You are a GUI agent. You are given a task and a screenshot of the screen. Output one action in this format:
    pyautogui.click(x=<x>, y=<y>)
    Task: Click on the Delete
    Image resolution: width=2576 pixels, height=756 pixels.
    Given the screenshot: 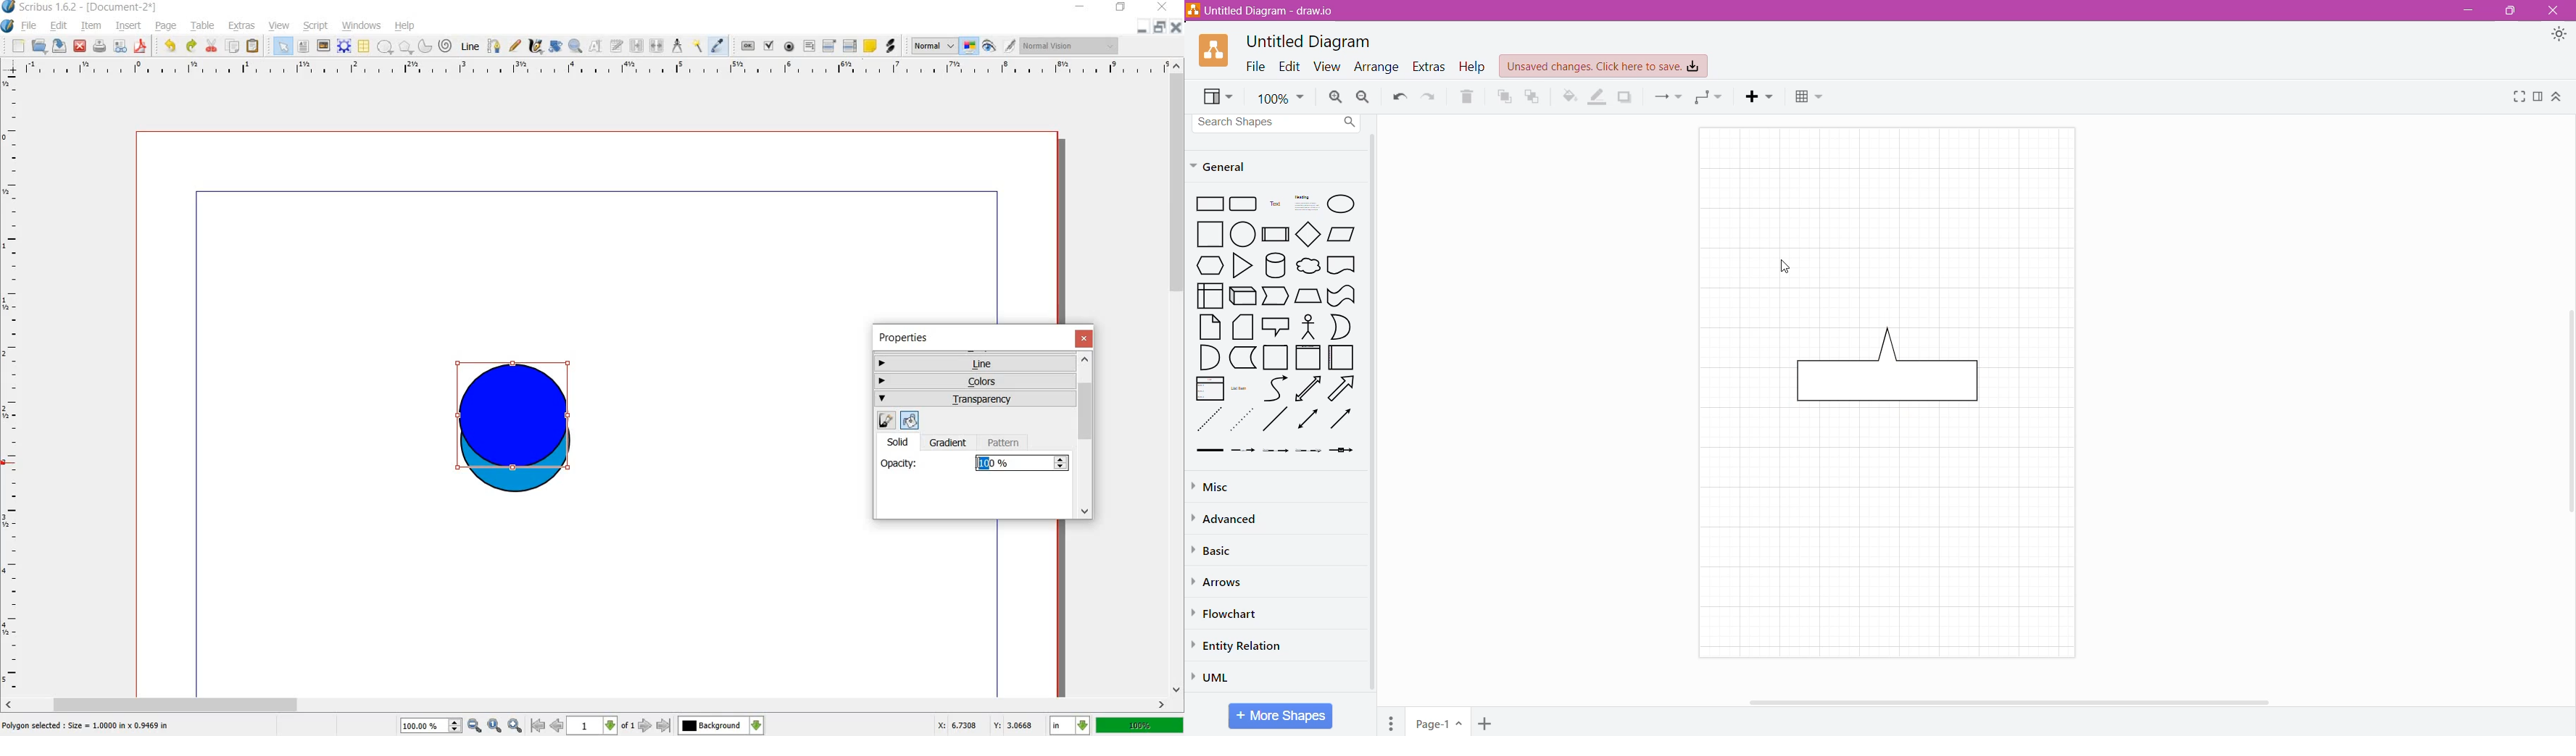 What is the action you would take?
    pyautogui.click(x=1468, y=95)
    